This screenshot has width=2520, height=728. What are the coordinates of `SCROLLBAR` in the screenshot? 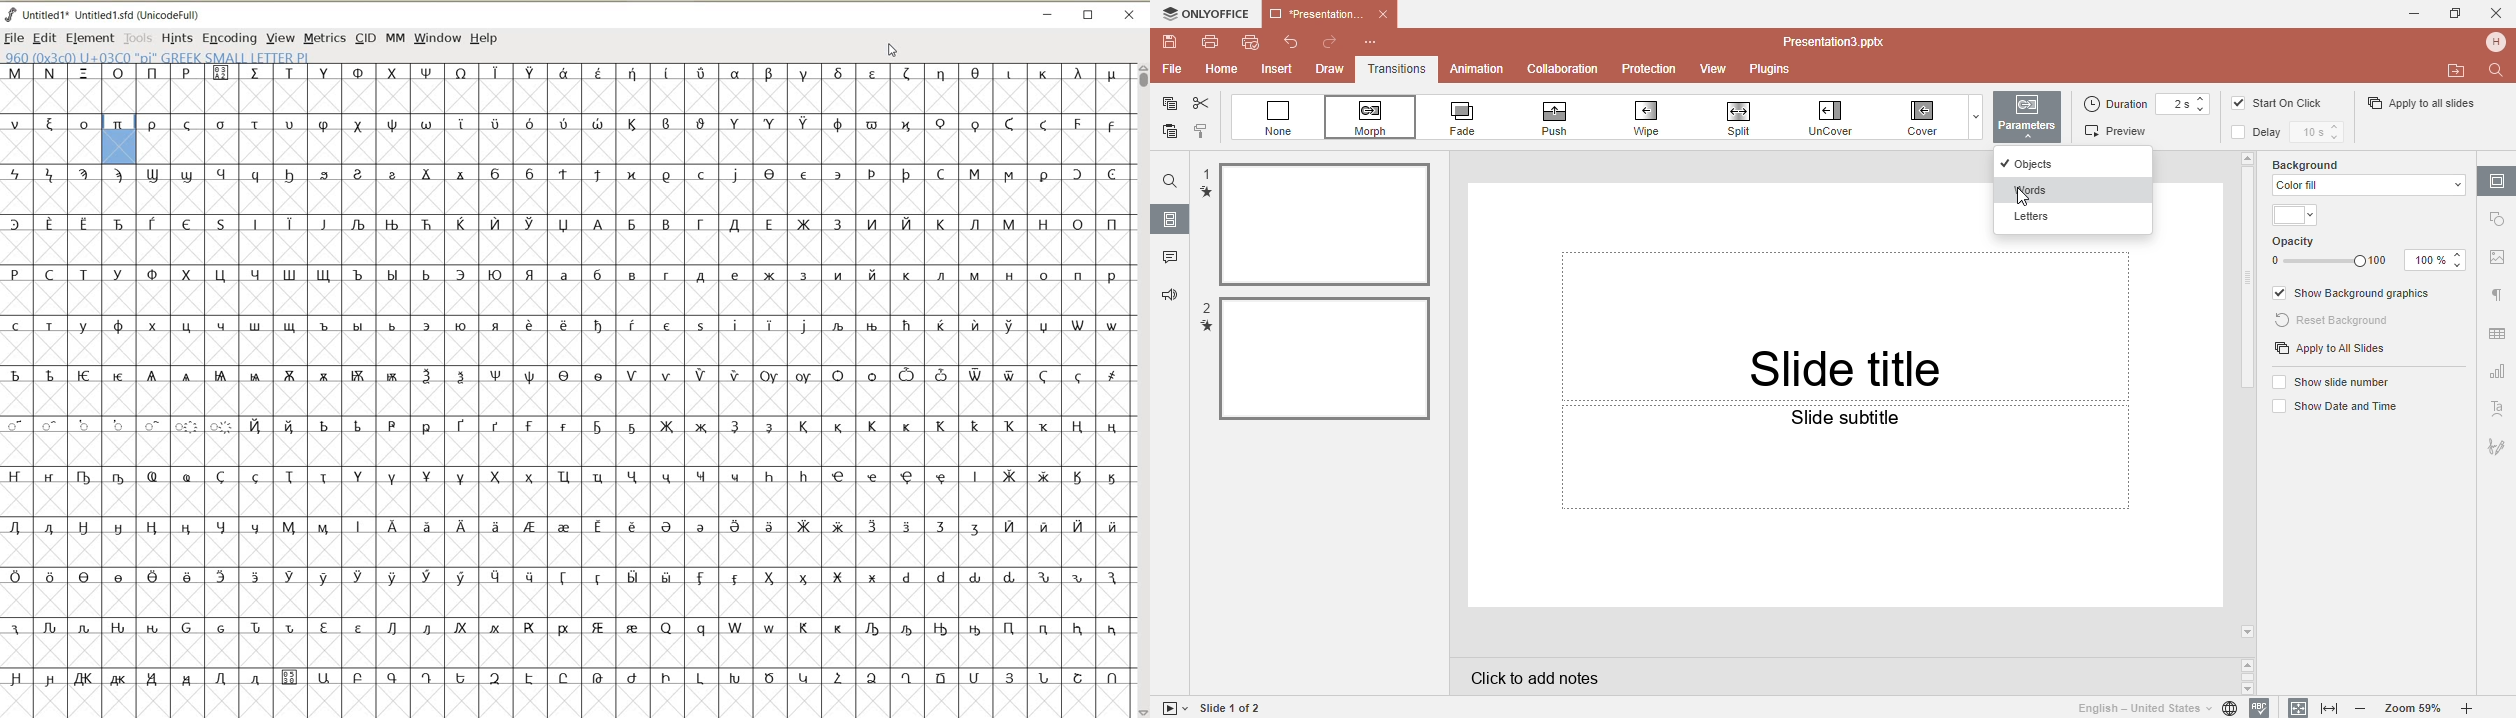 It's located at (1142, 390).